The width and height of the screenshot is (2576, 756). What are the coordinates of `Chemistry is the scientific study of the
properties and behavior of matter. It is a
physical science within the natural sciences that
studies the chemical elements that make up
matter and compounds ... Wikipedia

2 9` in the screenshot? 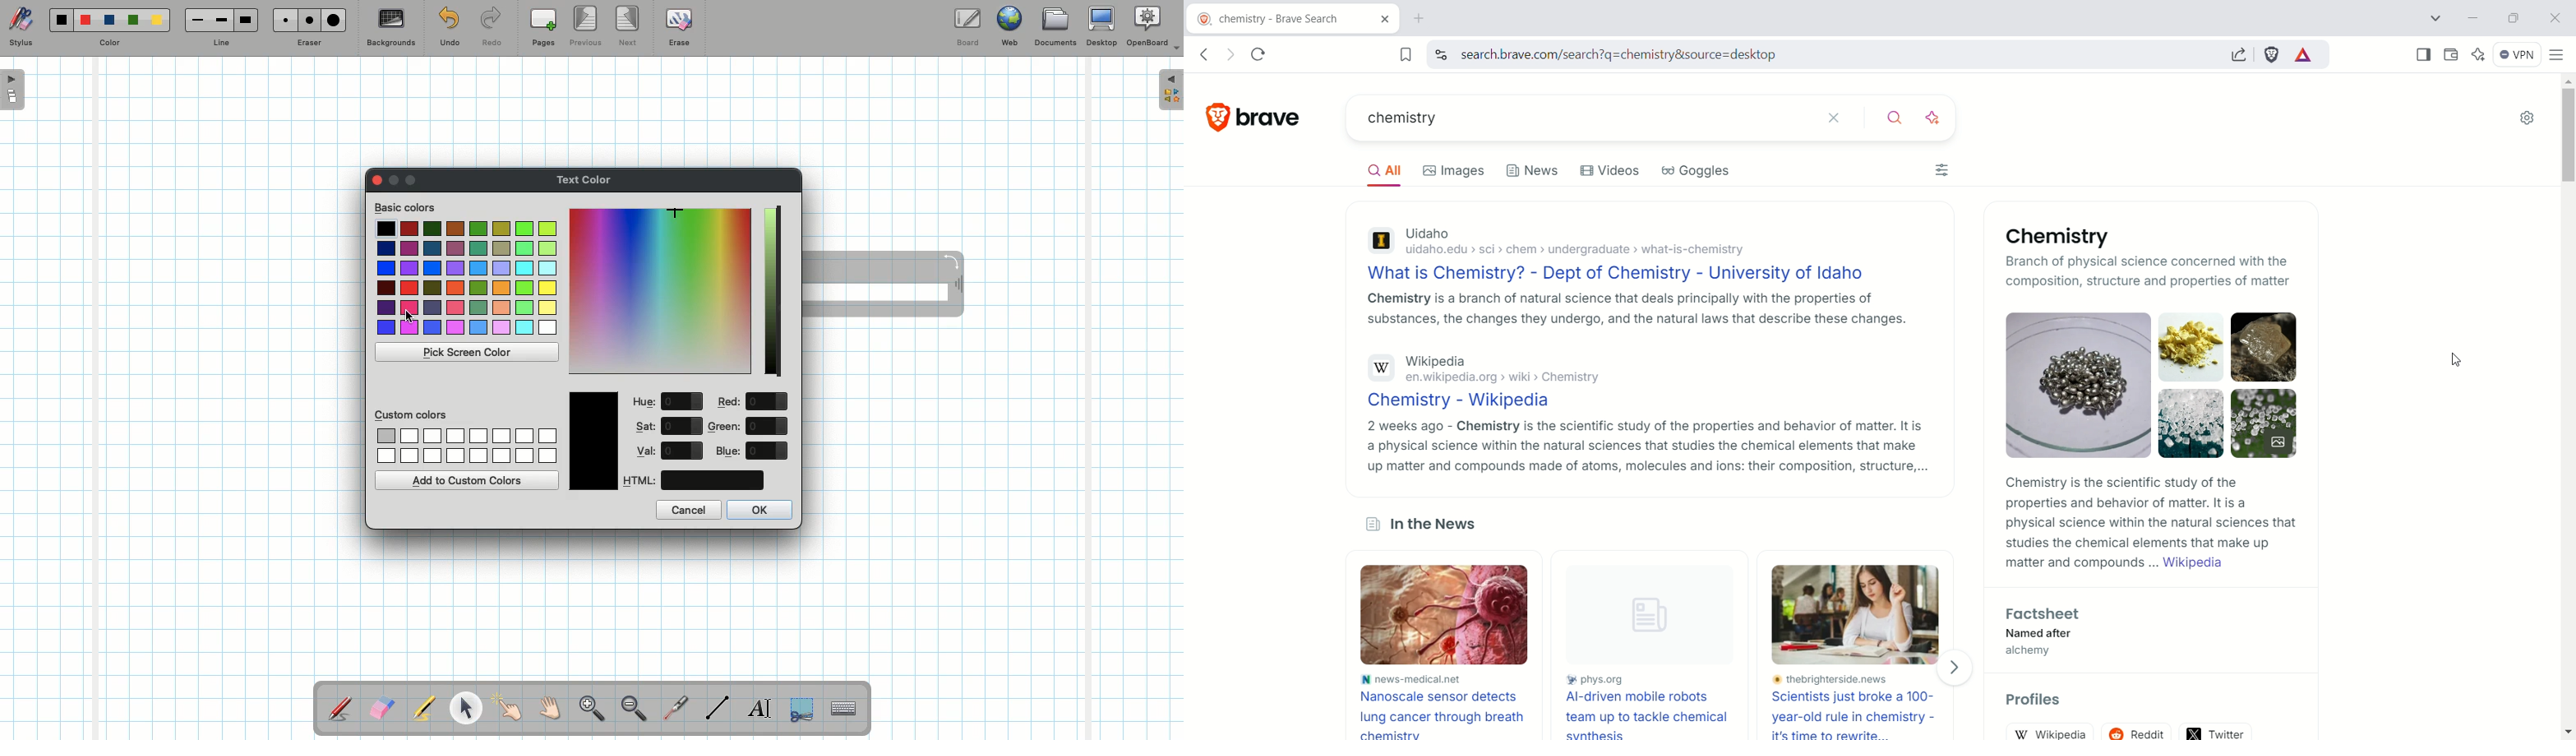 It's located at (2148, 527).